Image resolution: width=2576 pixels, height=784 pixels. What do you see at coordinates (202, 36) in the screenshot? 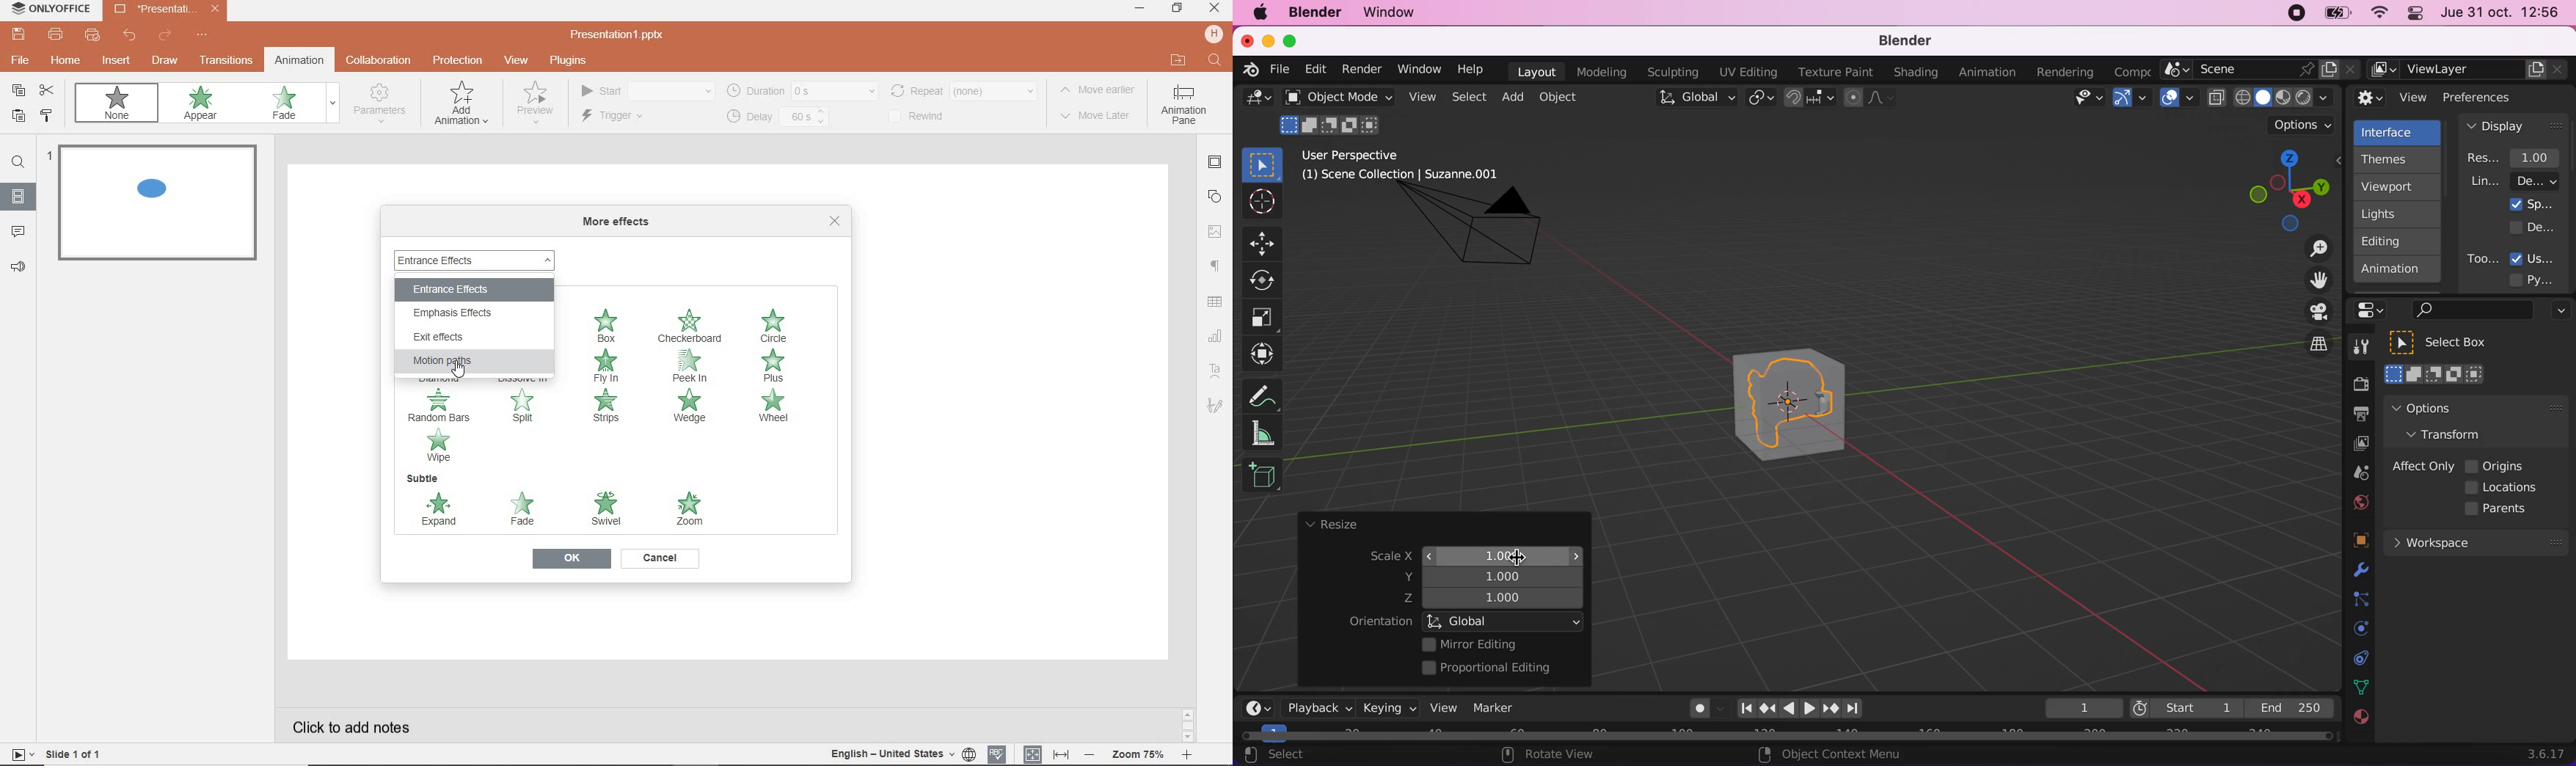
I see `customize quick access toolbar` at bounding box center [202, 36].